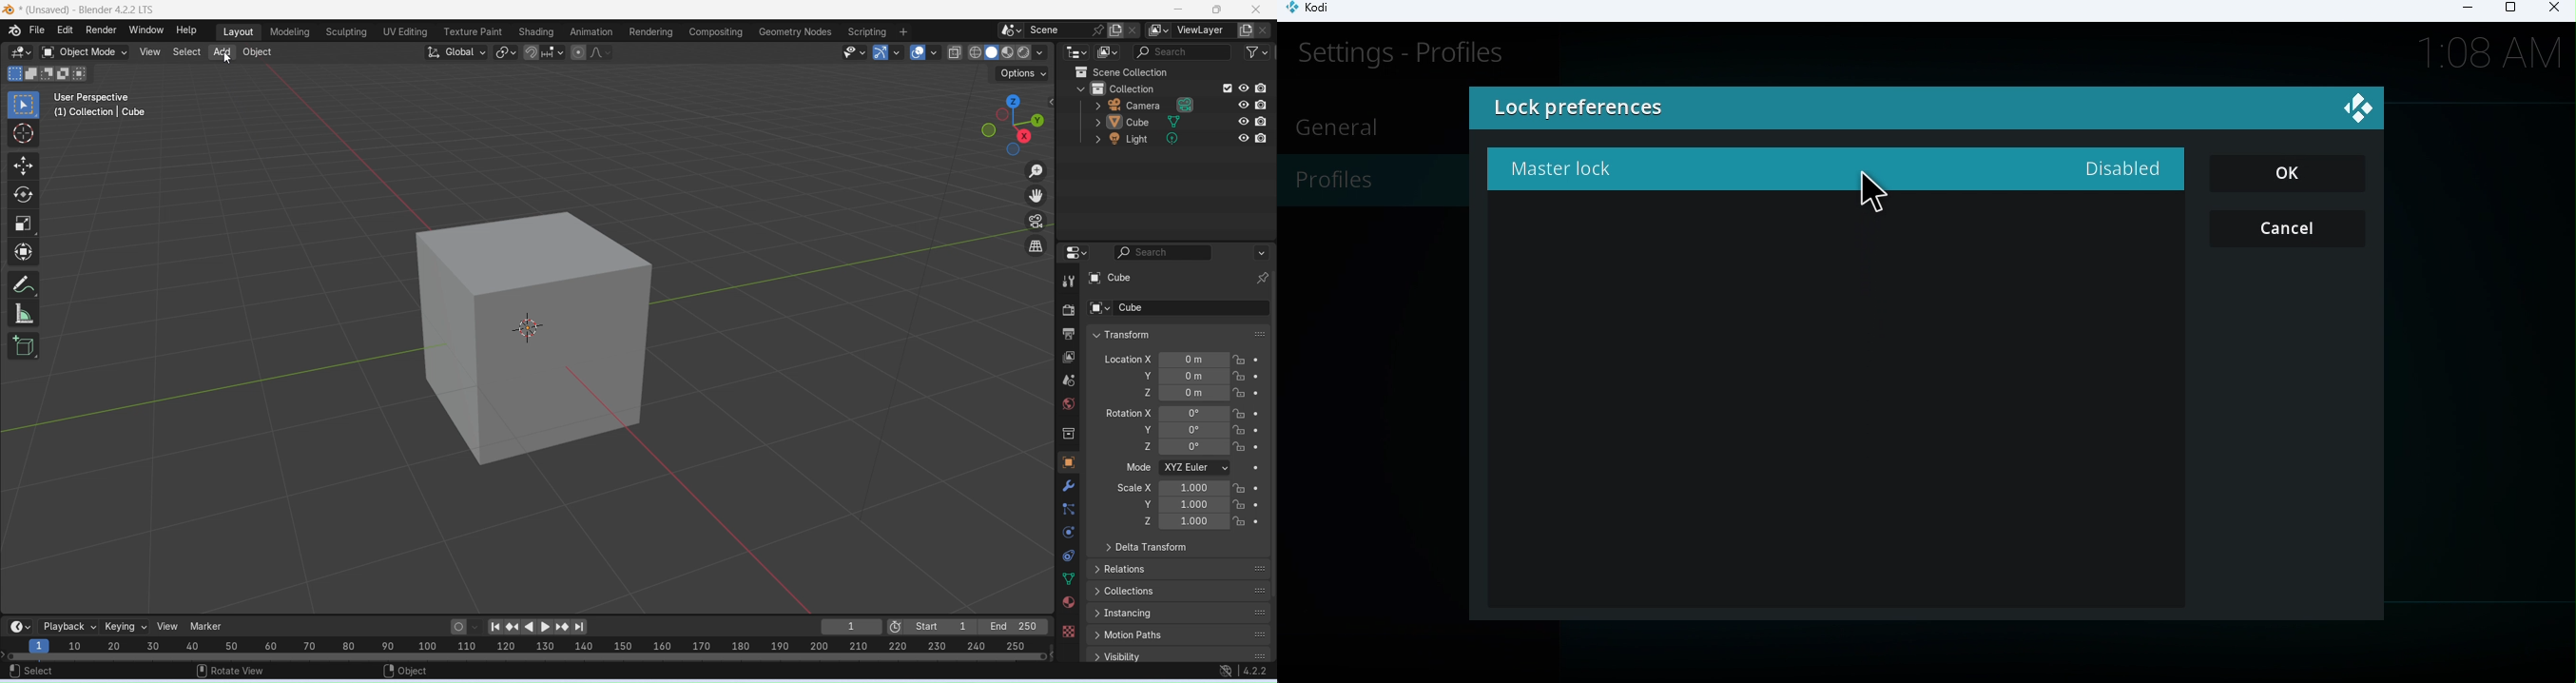 The height and width of the screenshot is (700, 2576). What do you see at coordinates (1180, 614) in the screenshot?
I see `Instancing` at bounding box center [1180, 614].